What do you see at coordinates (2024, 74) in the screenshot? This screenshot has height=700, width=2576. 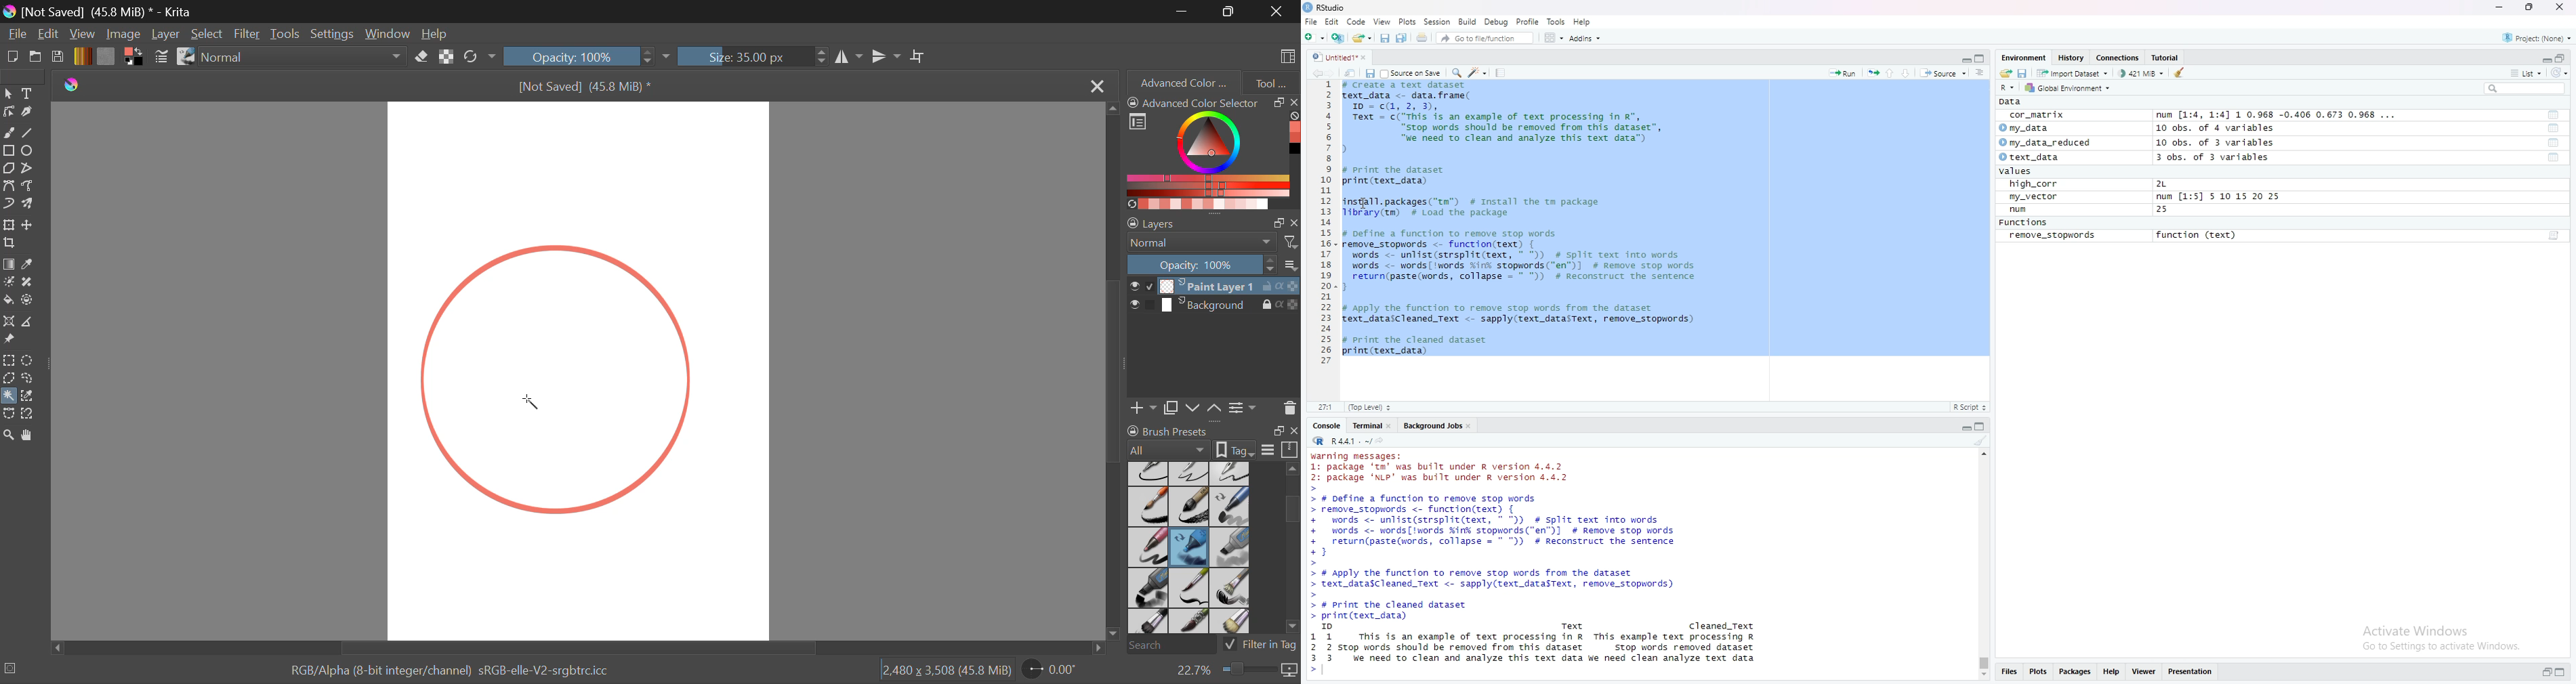 I see `save workspace` at bounding box center [2024, 74].